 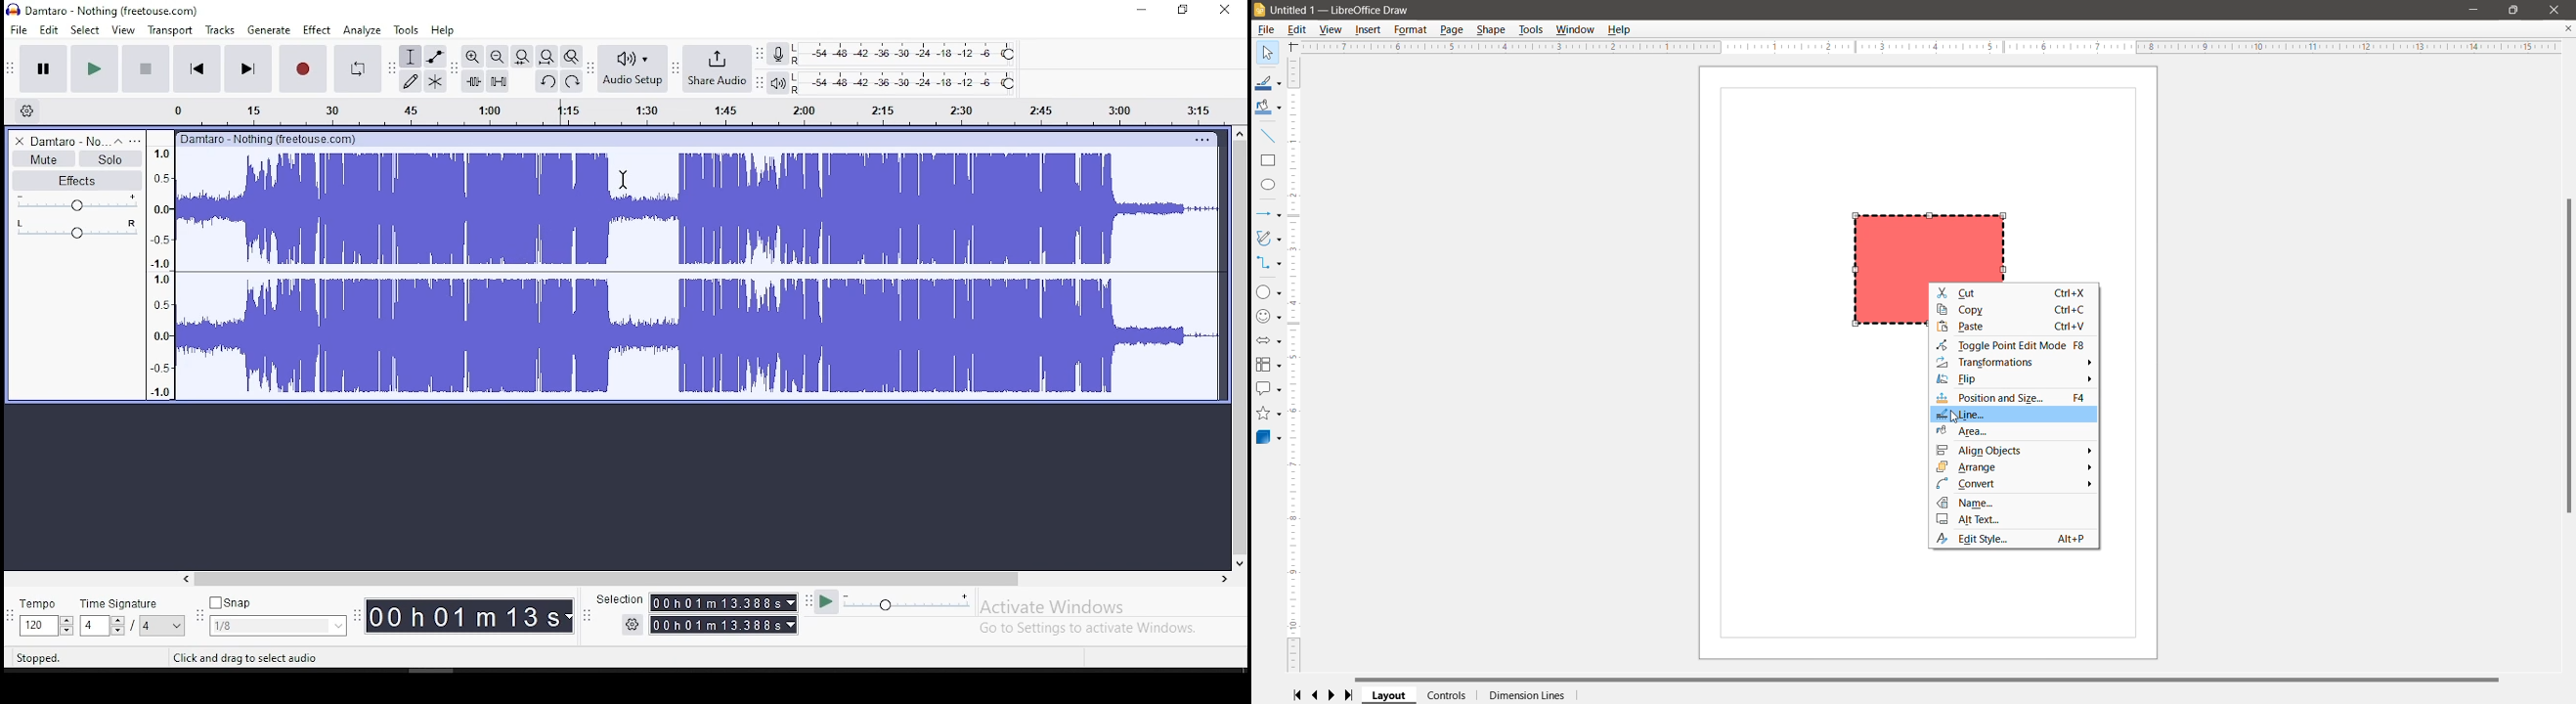 What do you see at coordinates (20, 140) in the screenshot?
I see `delete track` at bounding box center [20, 140].